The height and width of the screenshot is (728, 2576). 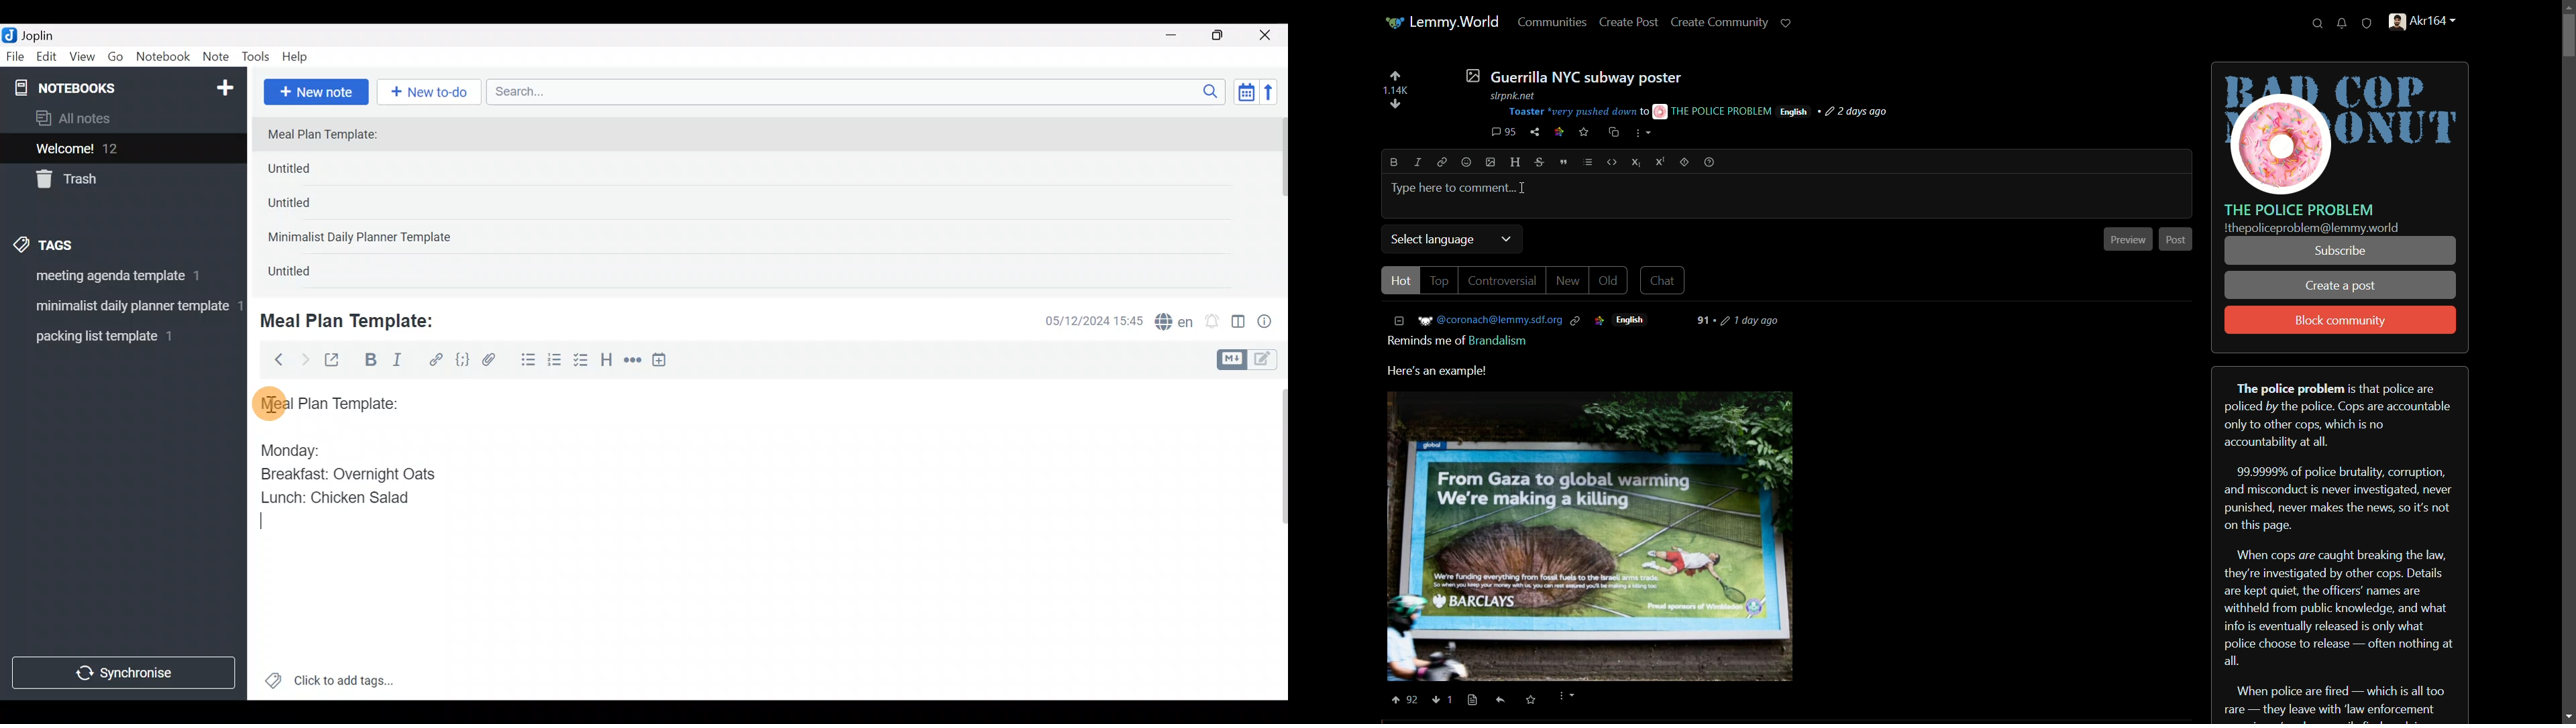 I want to click on Help, so click(x=300, y=54).